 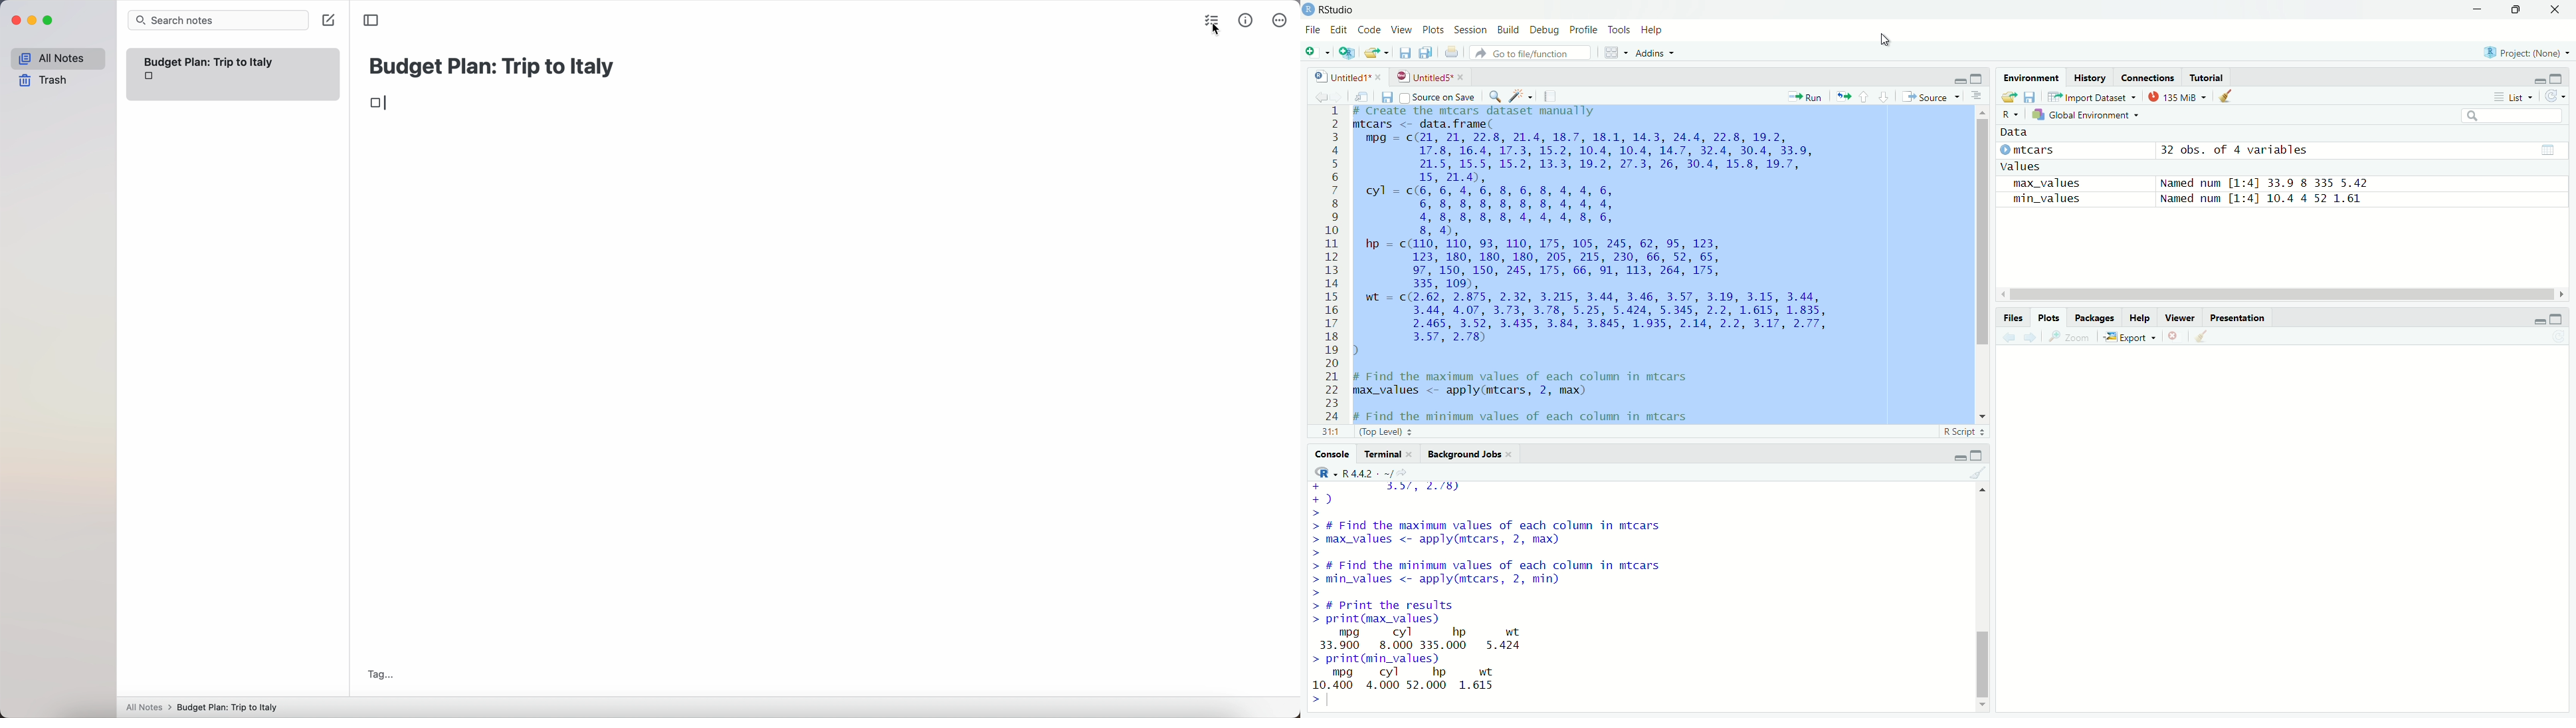 I want to click on platrorm: x¥b_b4-wo4-mingw3Z/xo4

R is free software and comes with ABSOLUTELY NO WARRANTY.

You are welcome to redistribute it under certain conditions.

Type 'license()' or 'licence()' for distribution details.
Natural language support but running in an English locale

R is a collaborative project with many contributors.

Type 'contributors()' for more information and

'citation()' on how to cite R or R packages in publications.

Type 'demo()' for some demos, 'help()' for on-Tine help, or

'help.start()"' for an HTML browser interface to help.

Type 'qQ' to quit R.

>, so click(x=1551, y=594).